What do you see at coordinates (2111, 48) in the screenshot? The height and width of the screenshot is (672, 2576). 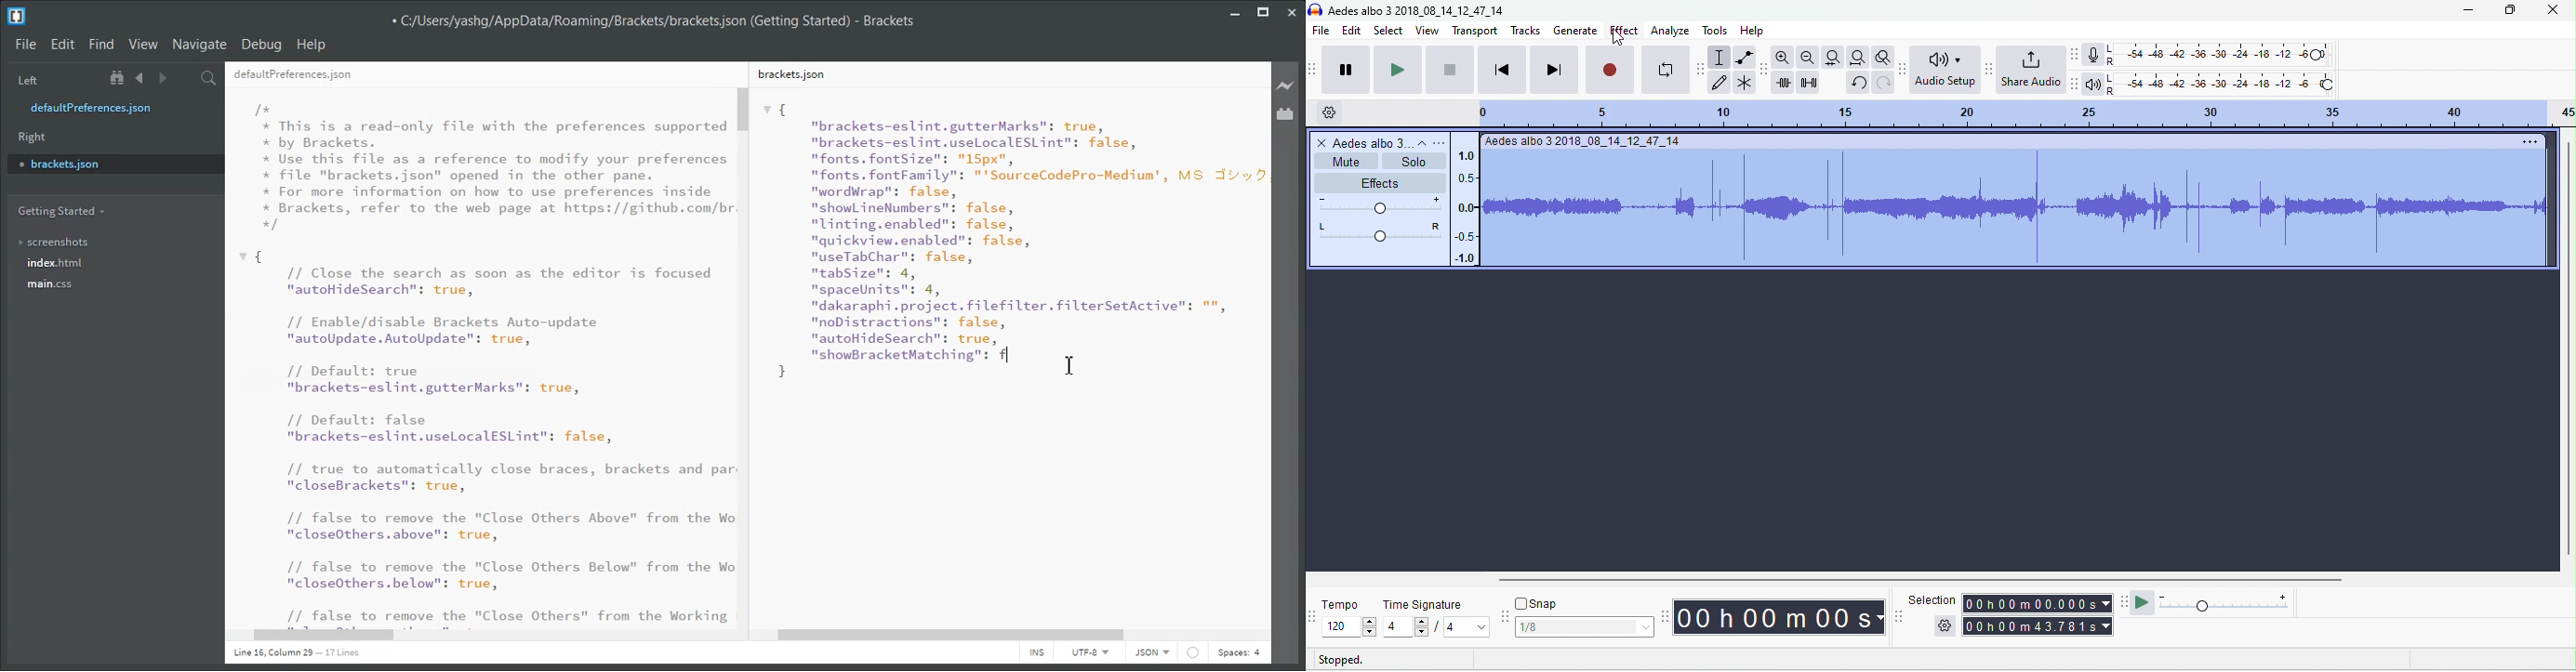 I see `L` at bounding box center [2111, 48].